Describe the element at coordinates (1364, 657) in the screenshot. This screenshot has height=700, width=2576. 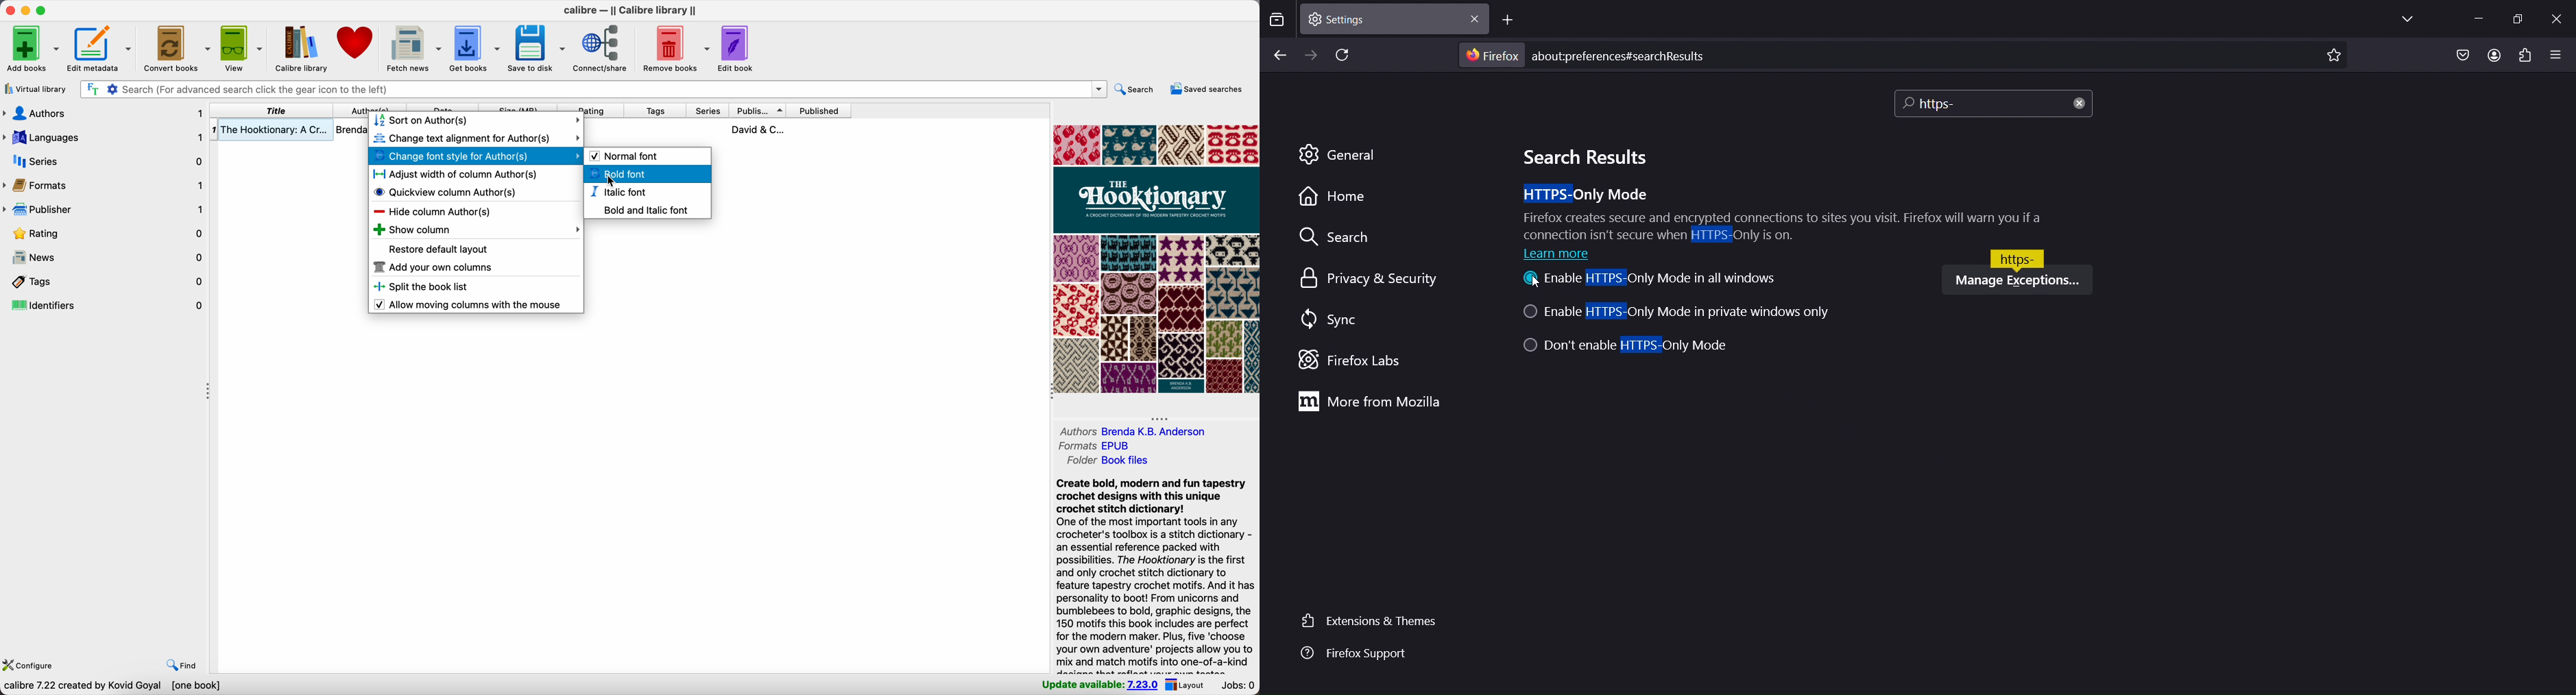
I see `firefox support` at that location.